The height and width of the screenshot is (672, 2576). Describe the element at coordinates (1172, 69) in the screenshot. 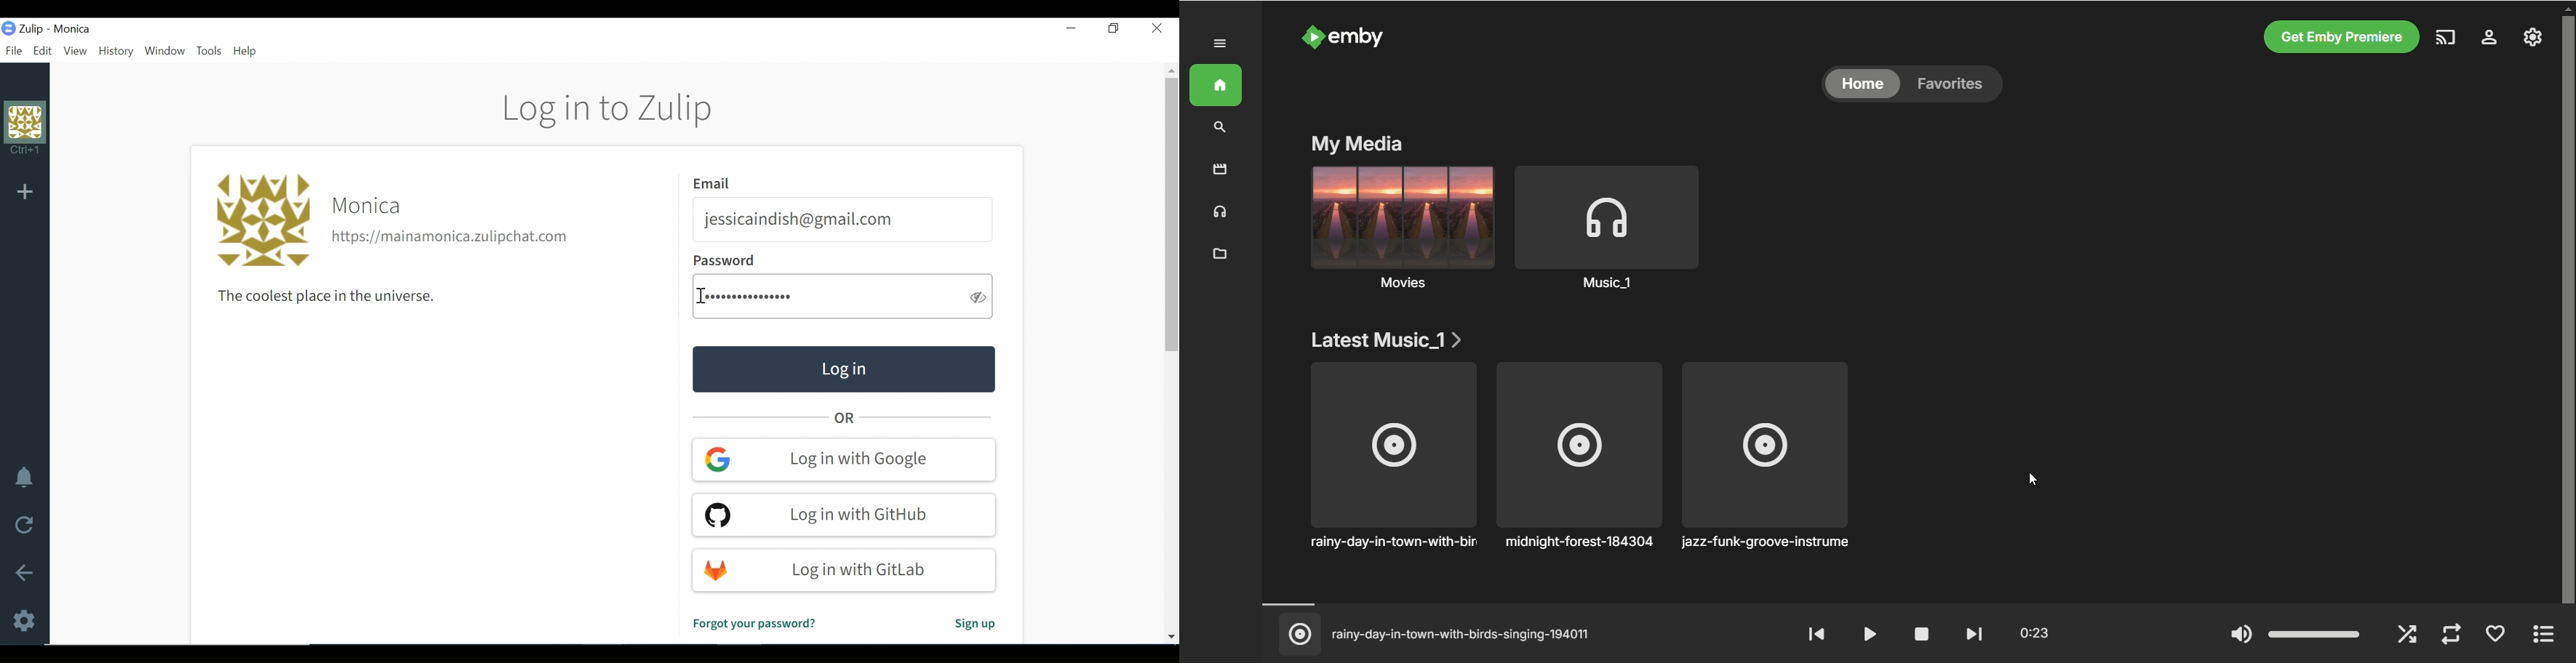

I see `Scroll up` at that location.